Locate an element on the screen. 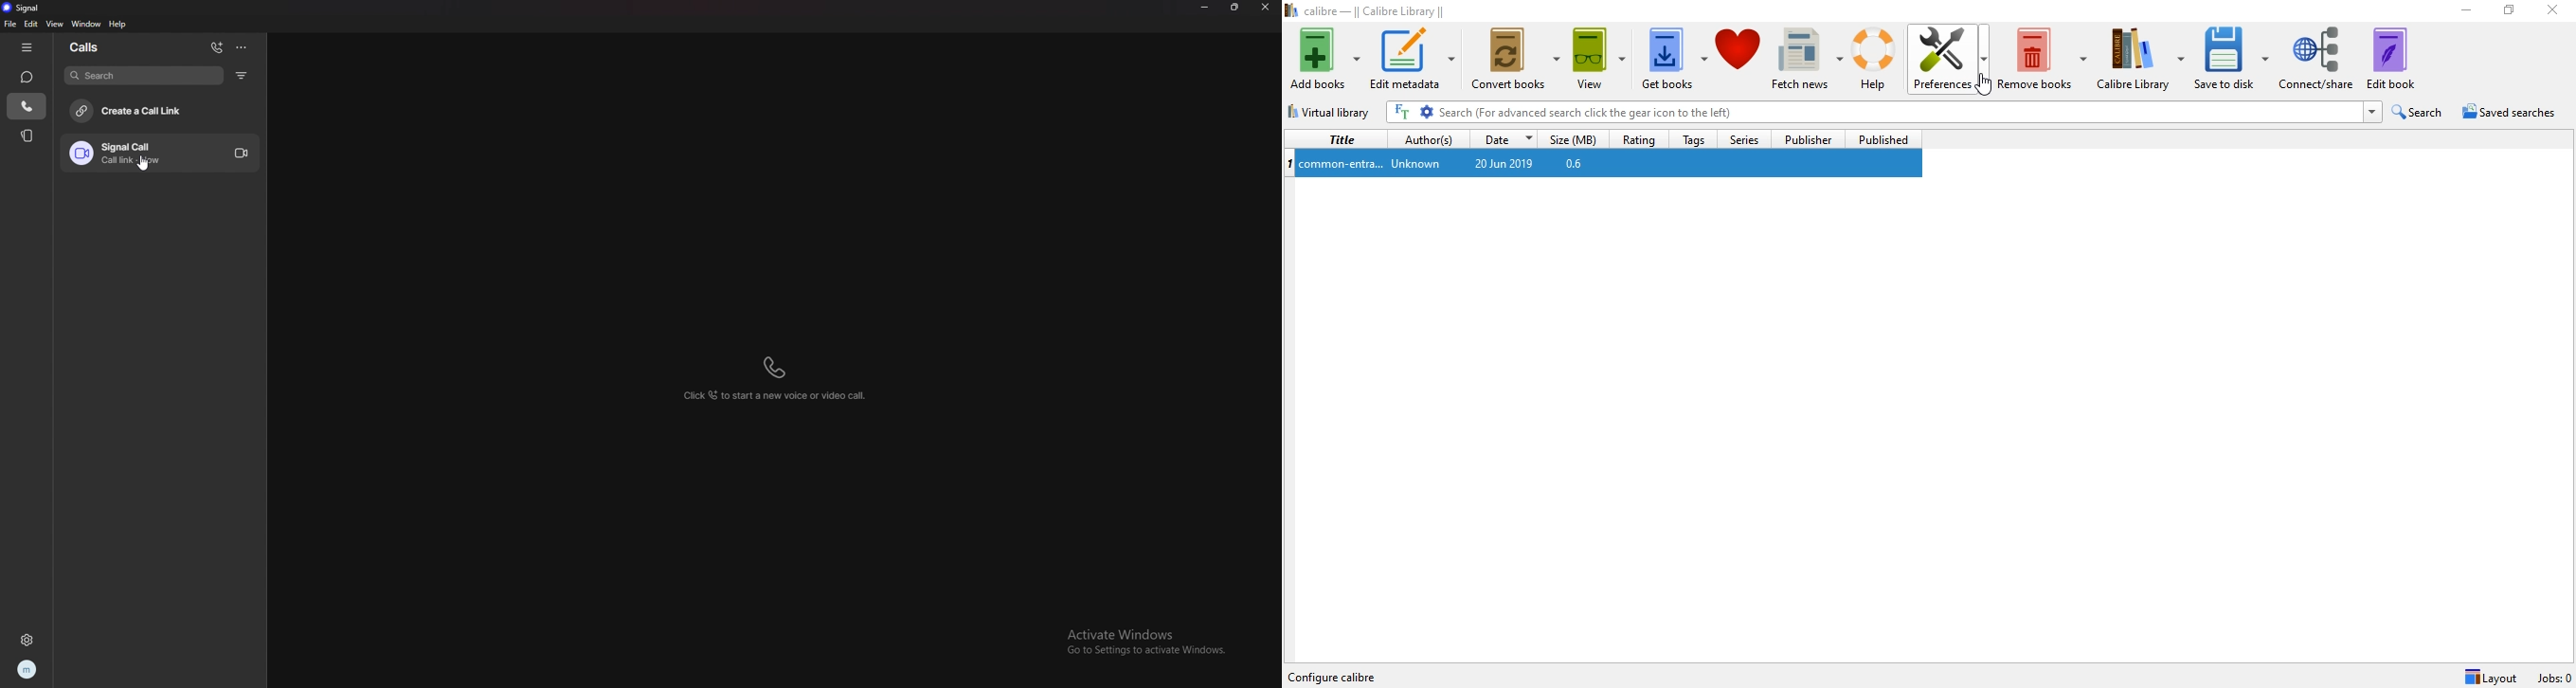 Image resolution: width=2576 pixels, height=700 pixels. window is located at coordinates (87, 23).